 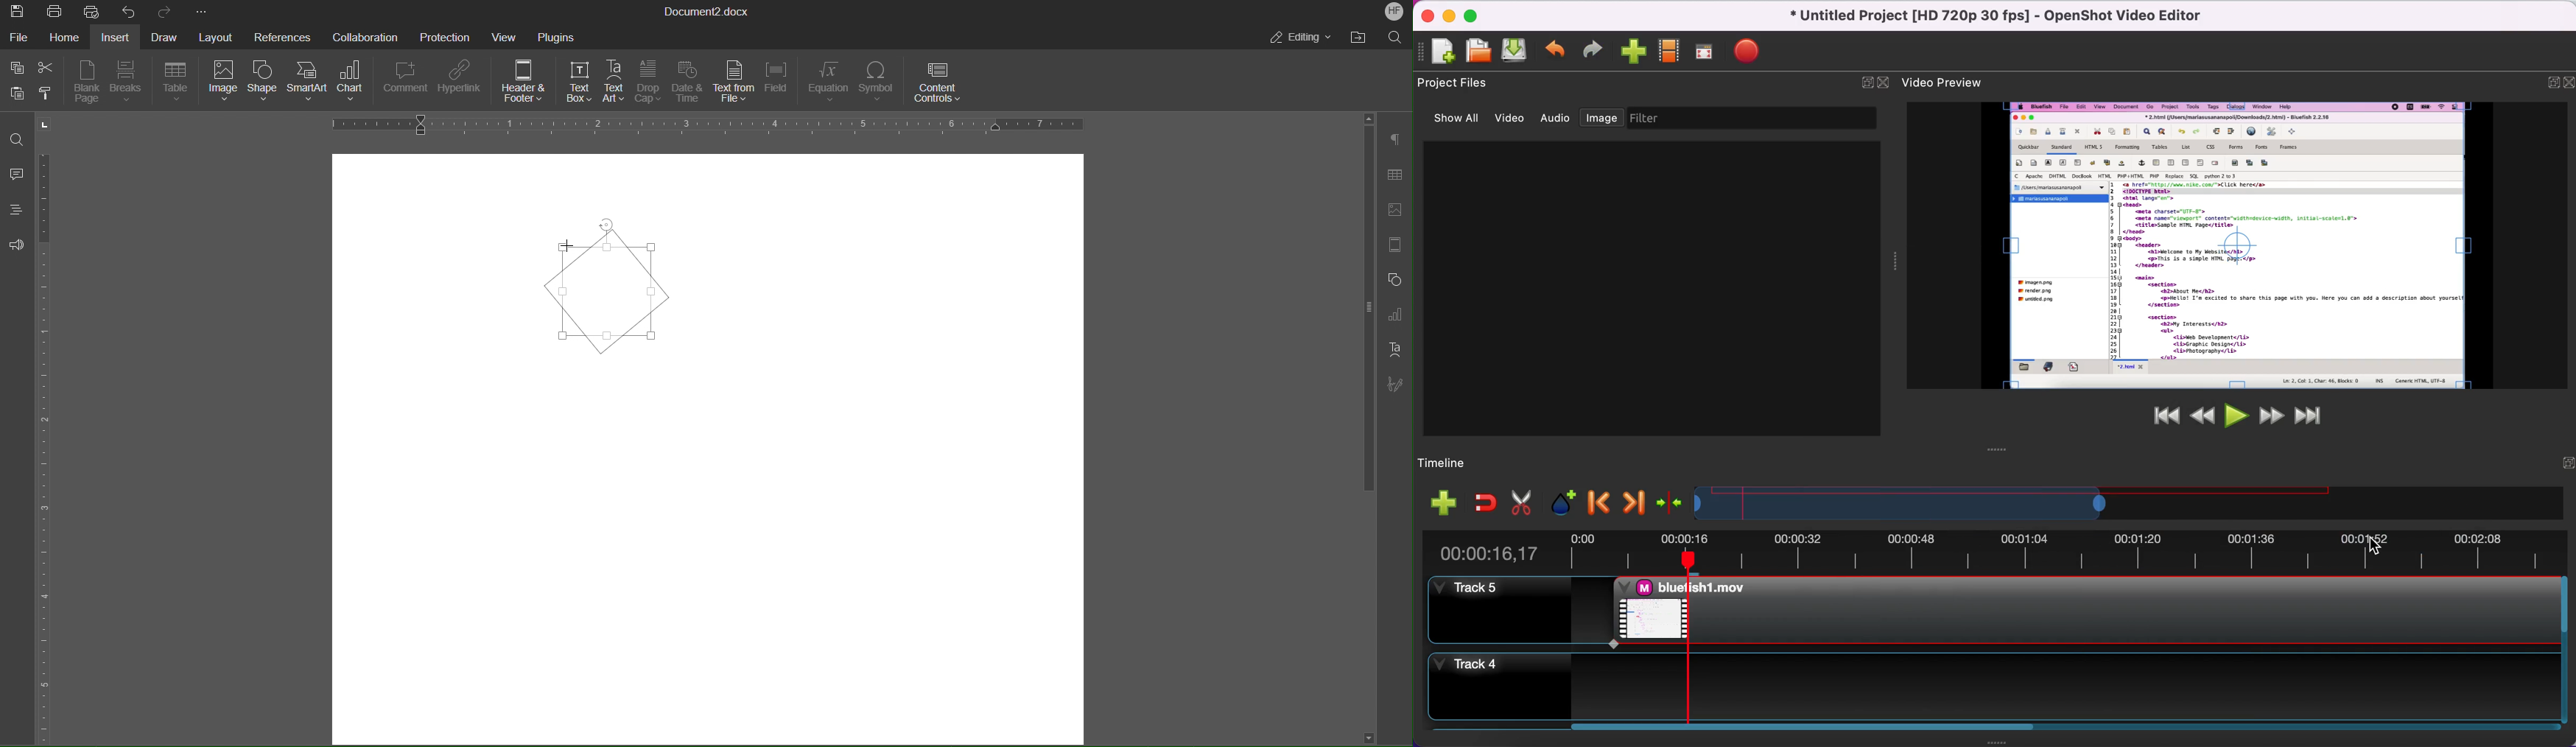 What do you see at coordinates (707, 10) in the screenshot?
I see `Document Title` at bounding box center [707, 10].